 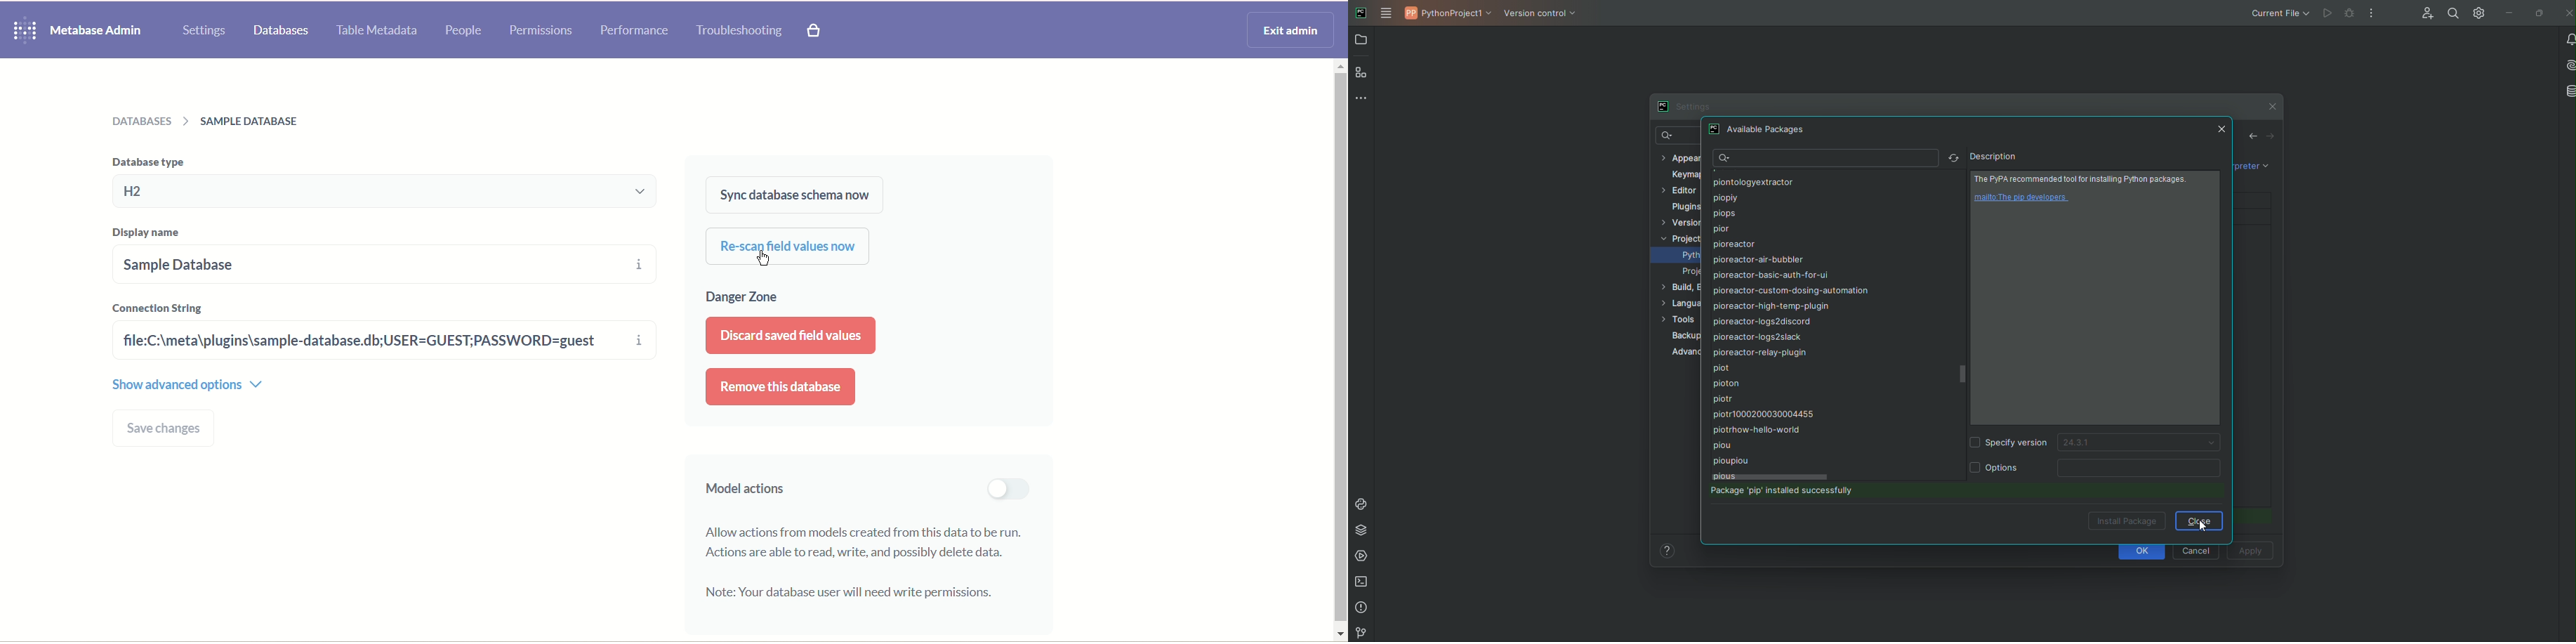 I want to click on piotr1000200030004455, so click(x=1763, y=414).